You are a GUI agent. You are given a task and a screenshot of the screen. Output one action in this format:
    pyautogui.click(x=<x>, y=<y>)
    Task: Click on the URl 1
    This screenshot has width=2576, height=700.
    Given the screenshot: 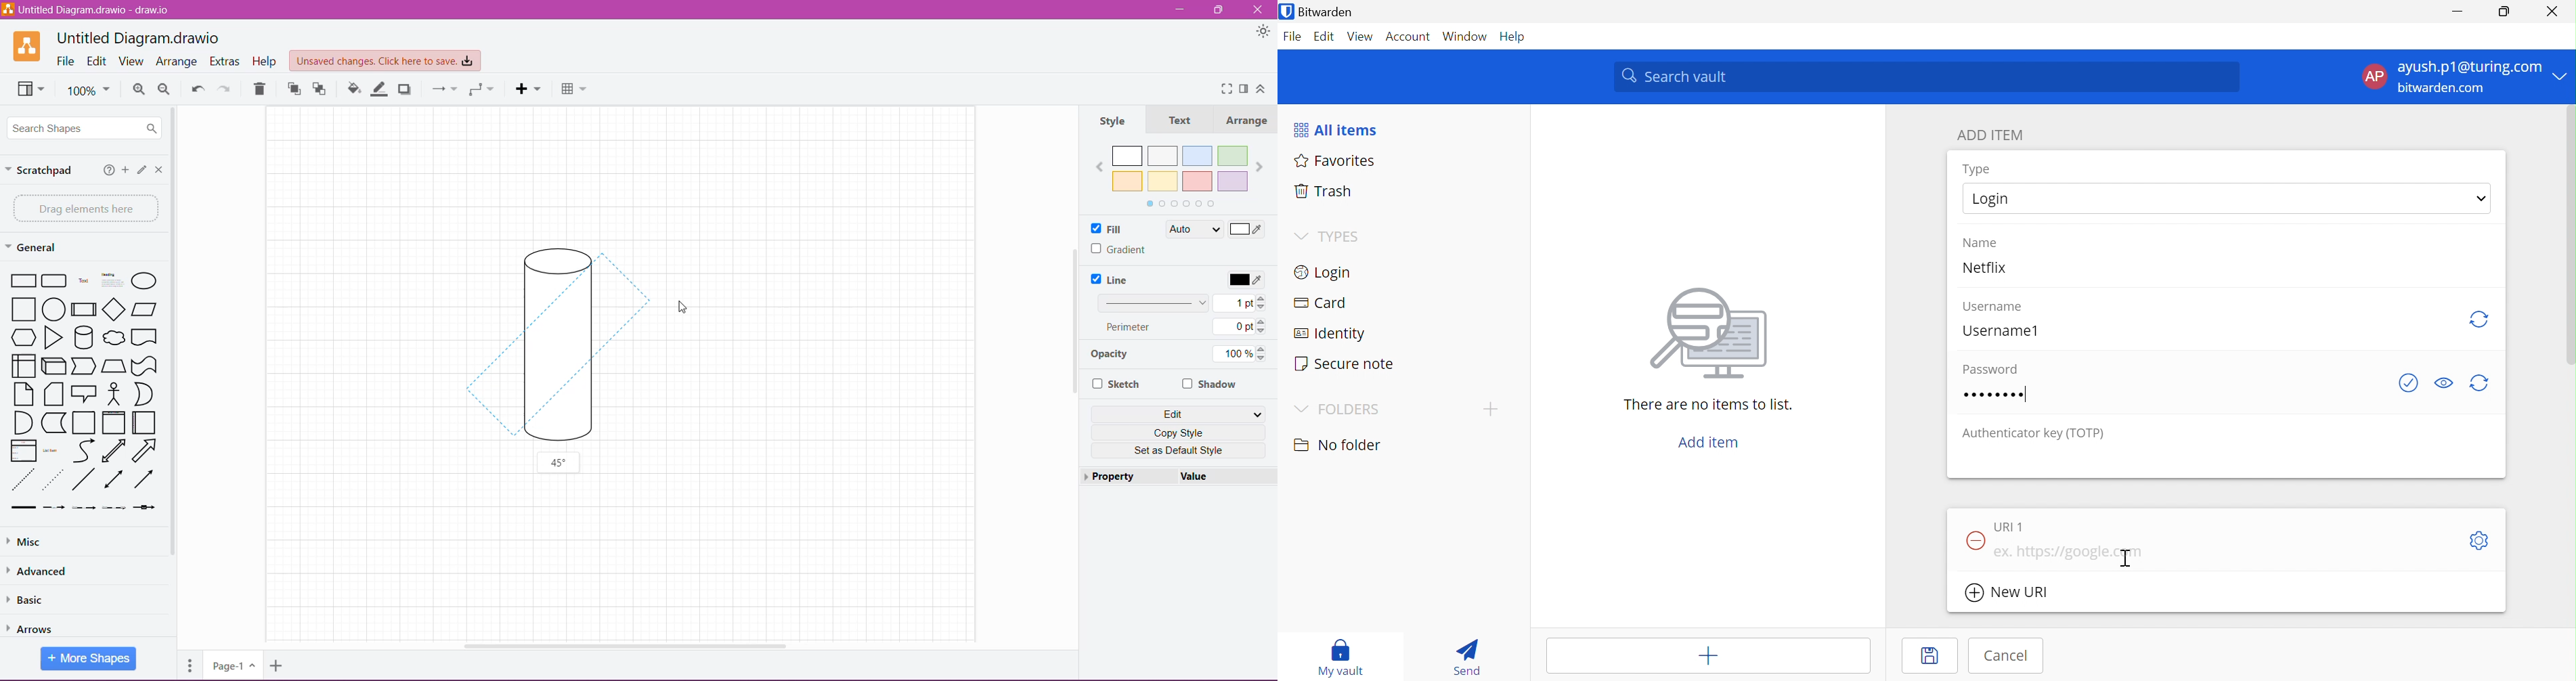 What is the action you would take?
    pyautogui.click(x=2009, y=527)
    